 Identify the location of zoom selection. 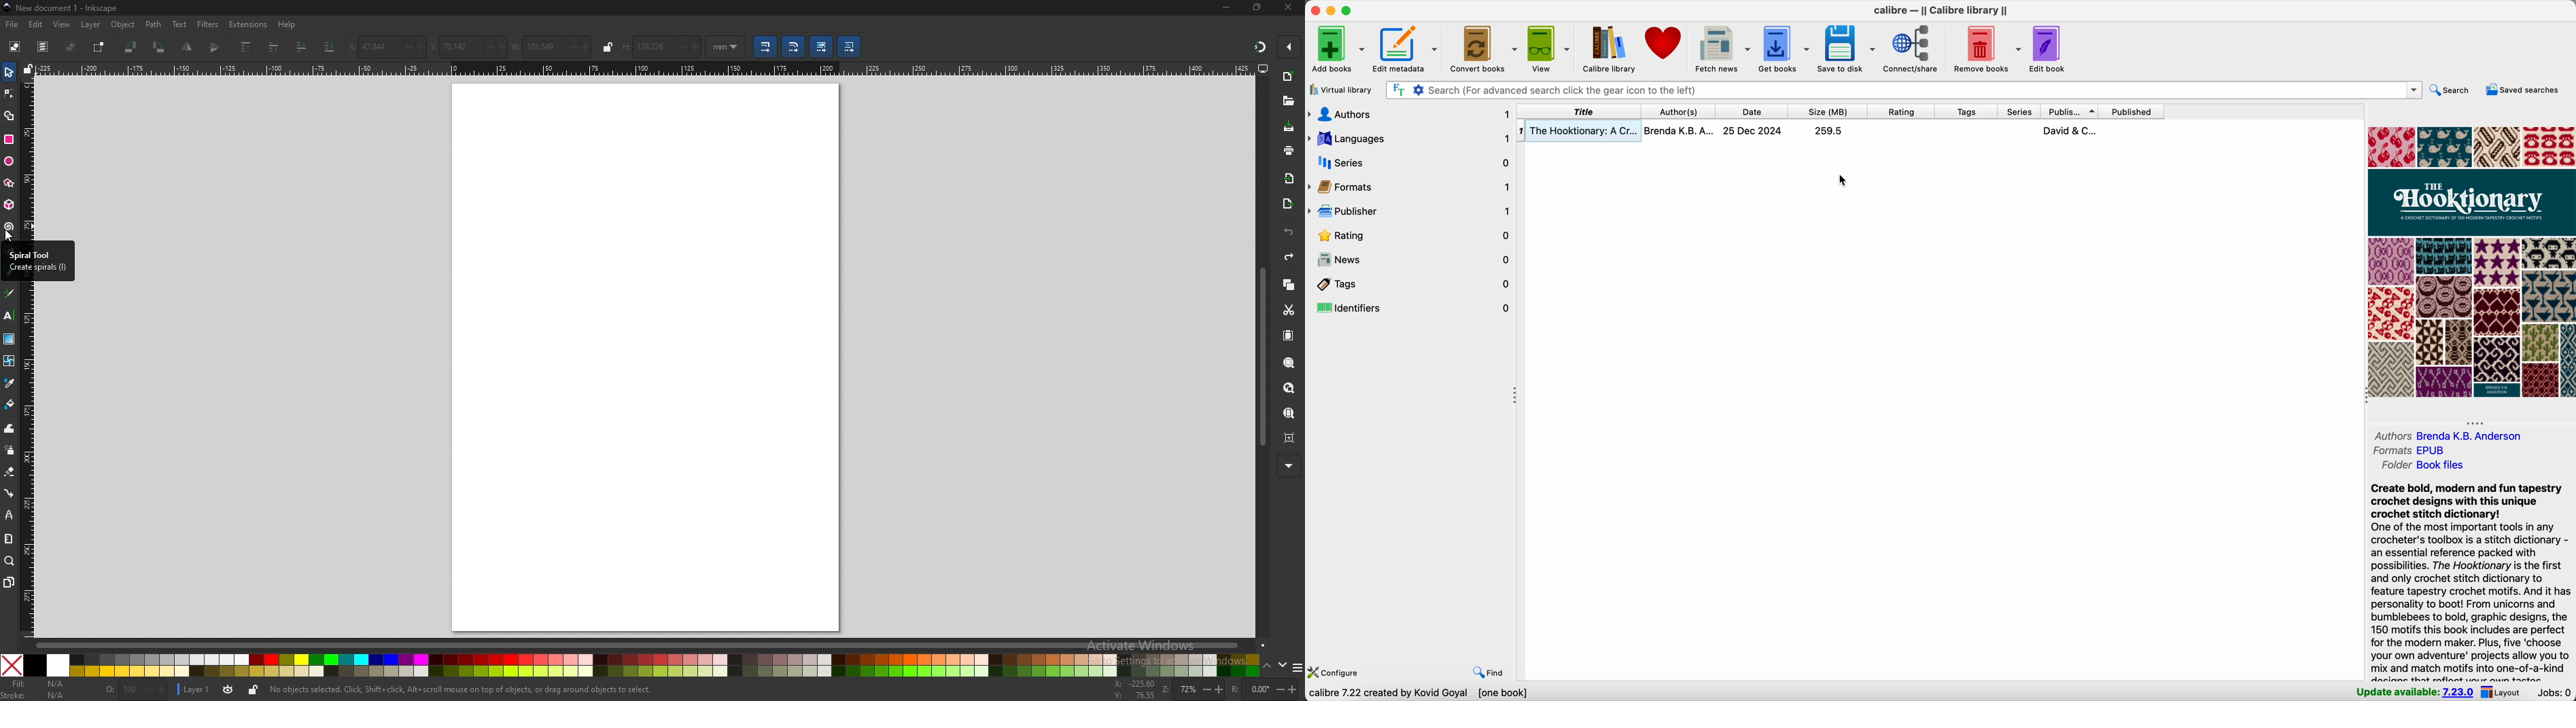
(1288, 363).